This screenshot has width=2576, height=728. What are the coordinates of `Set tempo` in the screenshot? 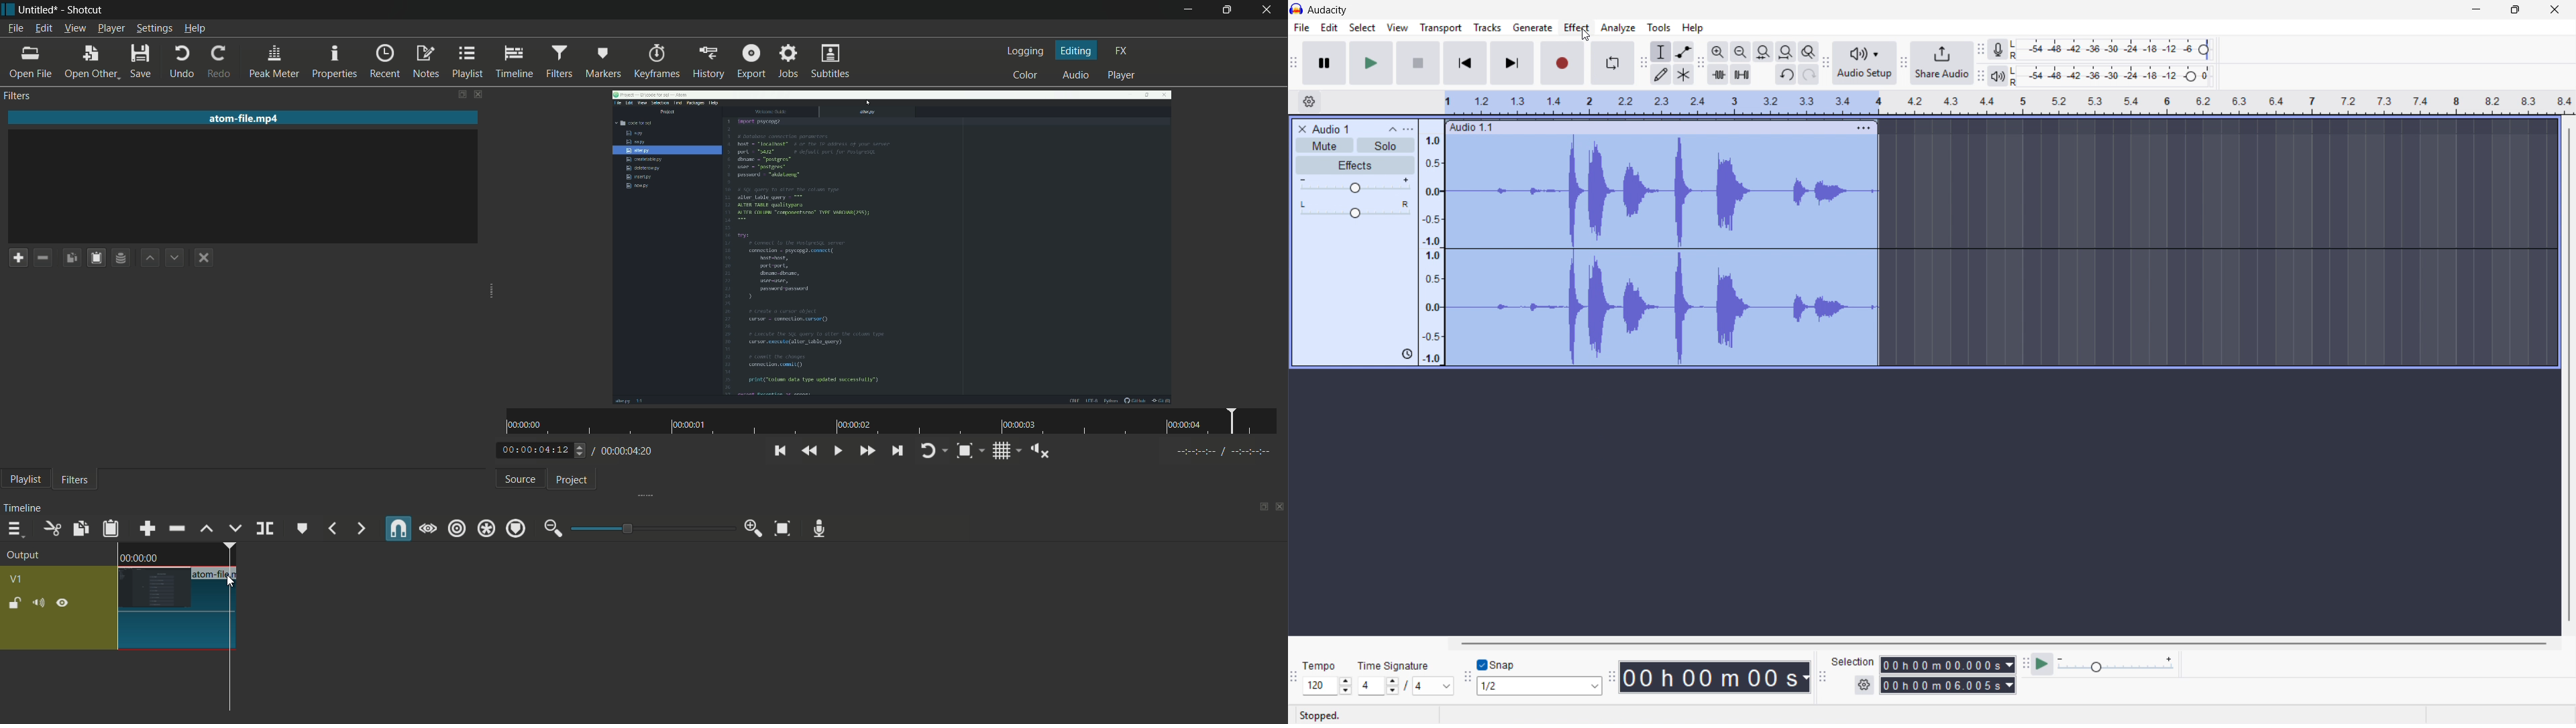 It's located at (1326, 678).